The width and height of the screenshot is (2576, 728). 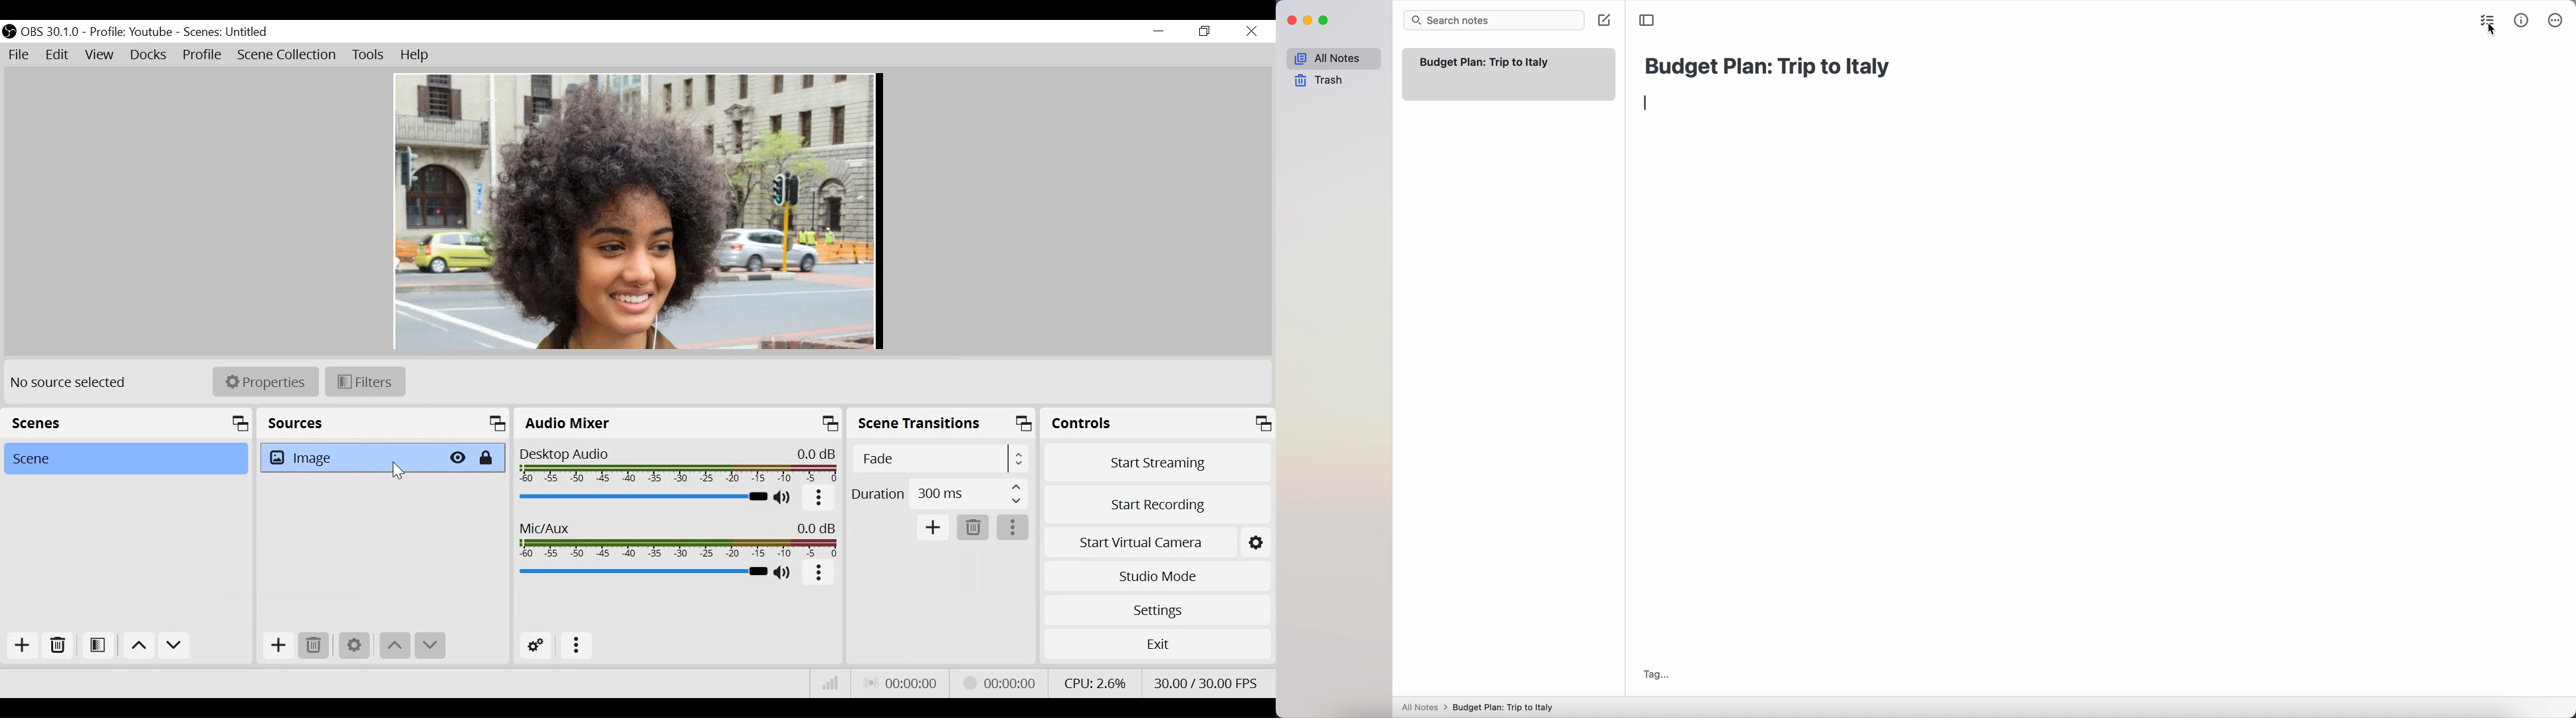 What do you see at coordinates (58, 57) in the screenshot?
I see `Edit` at bounding box center [58, 57].